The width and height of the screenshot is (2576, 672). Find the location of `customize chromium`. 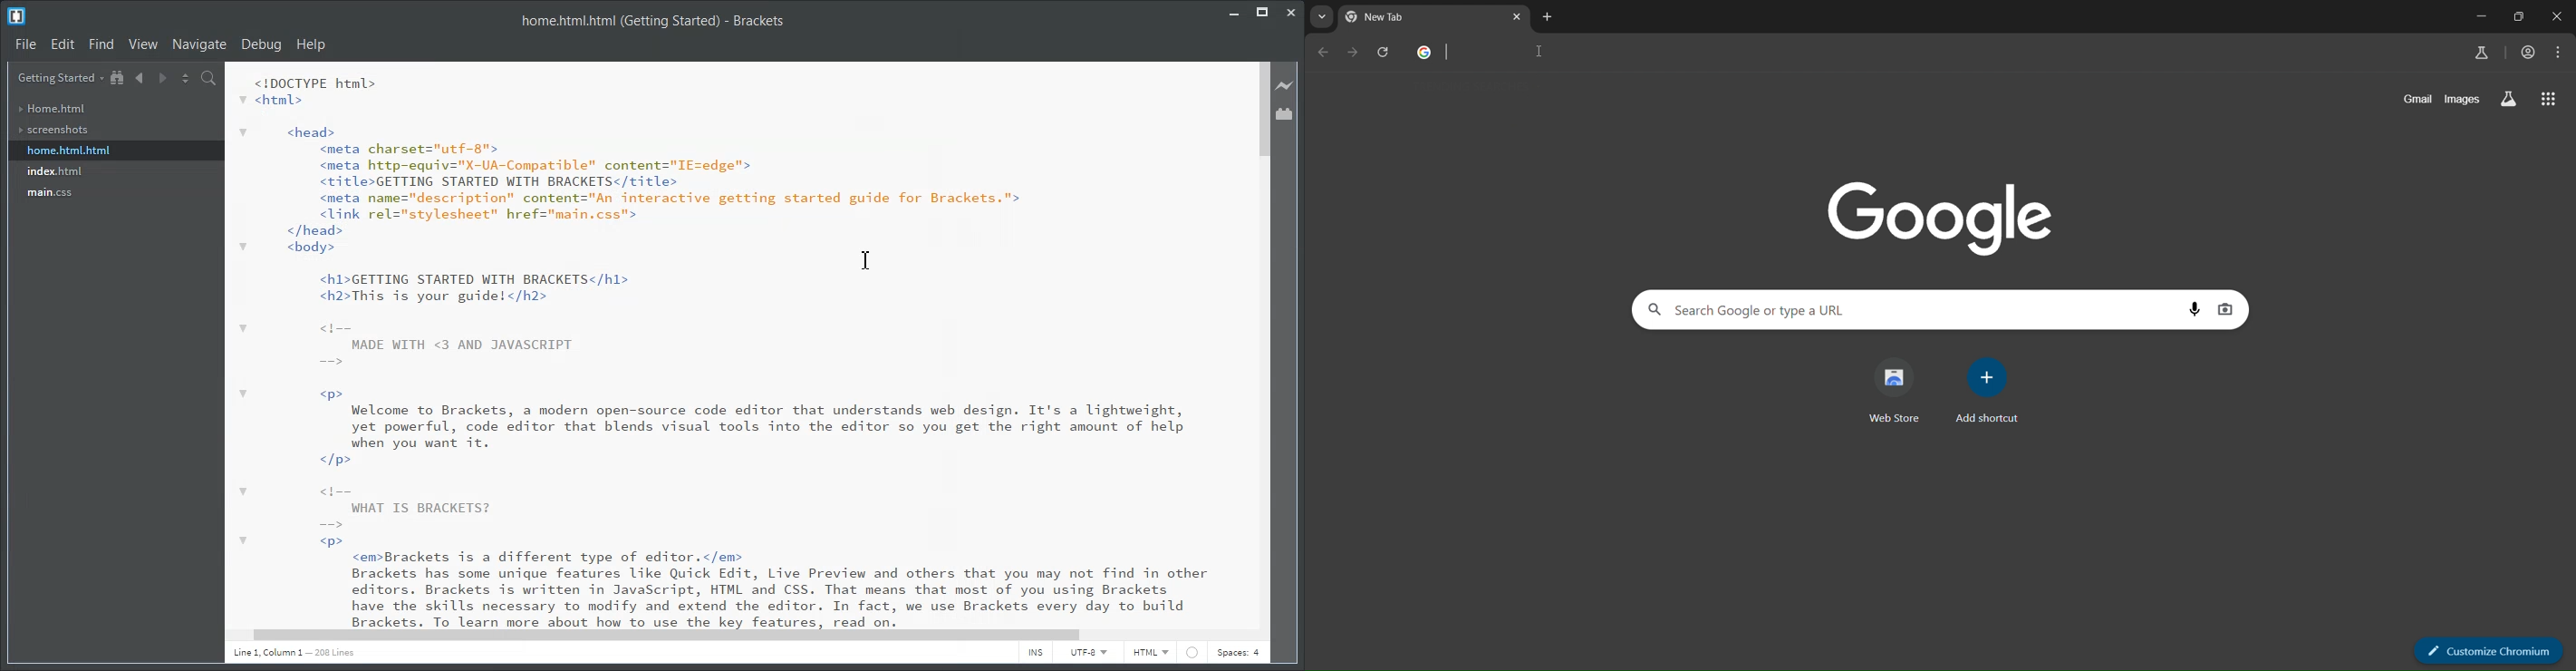

customize chromium is located at coordinates (2491, 650).